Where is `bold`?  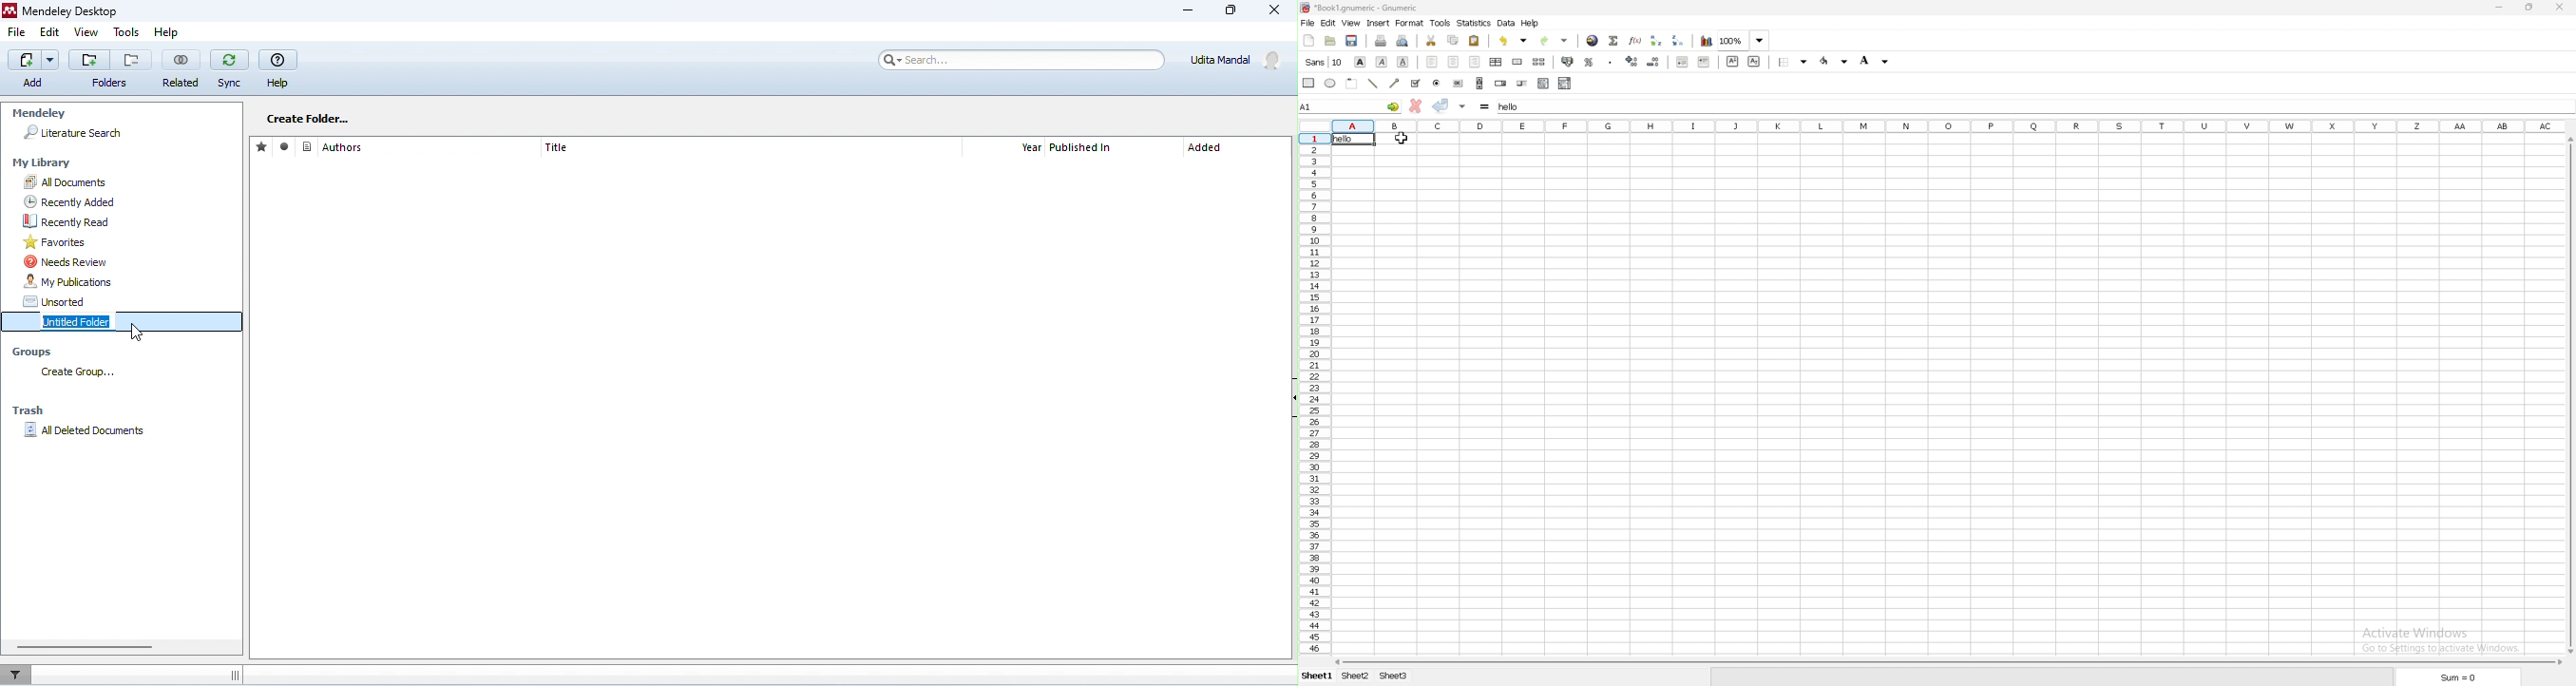 bold is located at coordinates (1359, 61).